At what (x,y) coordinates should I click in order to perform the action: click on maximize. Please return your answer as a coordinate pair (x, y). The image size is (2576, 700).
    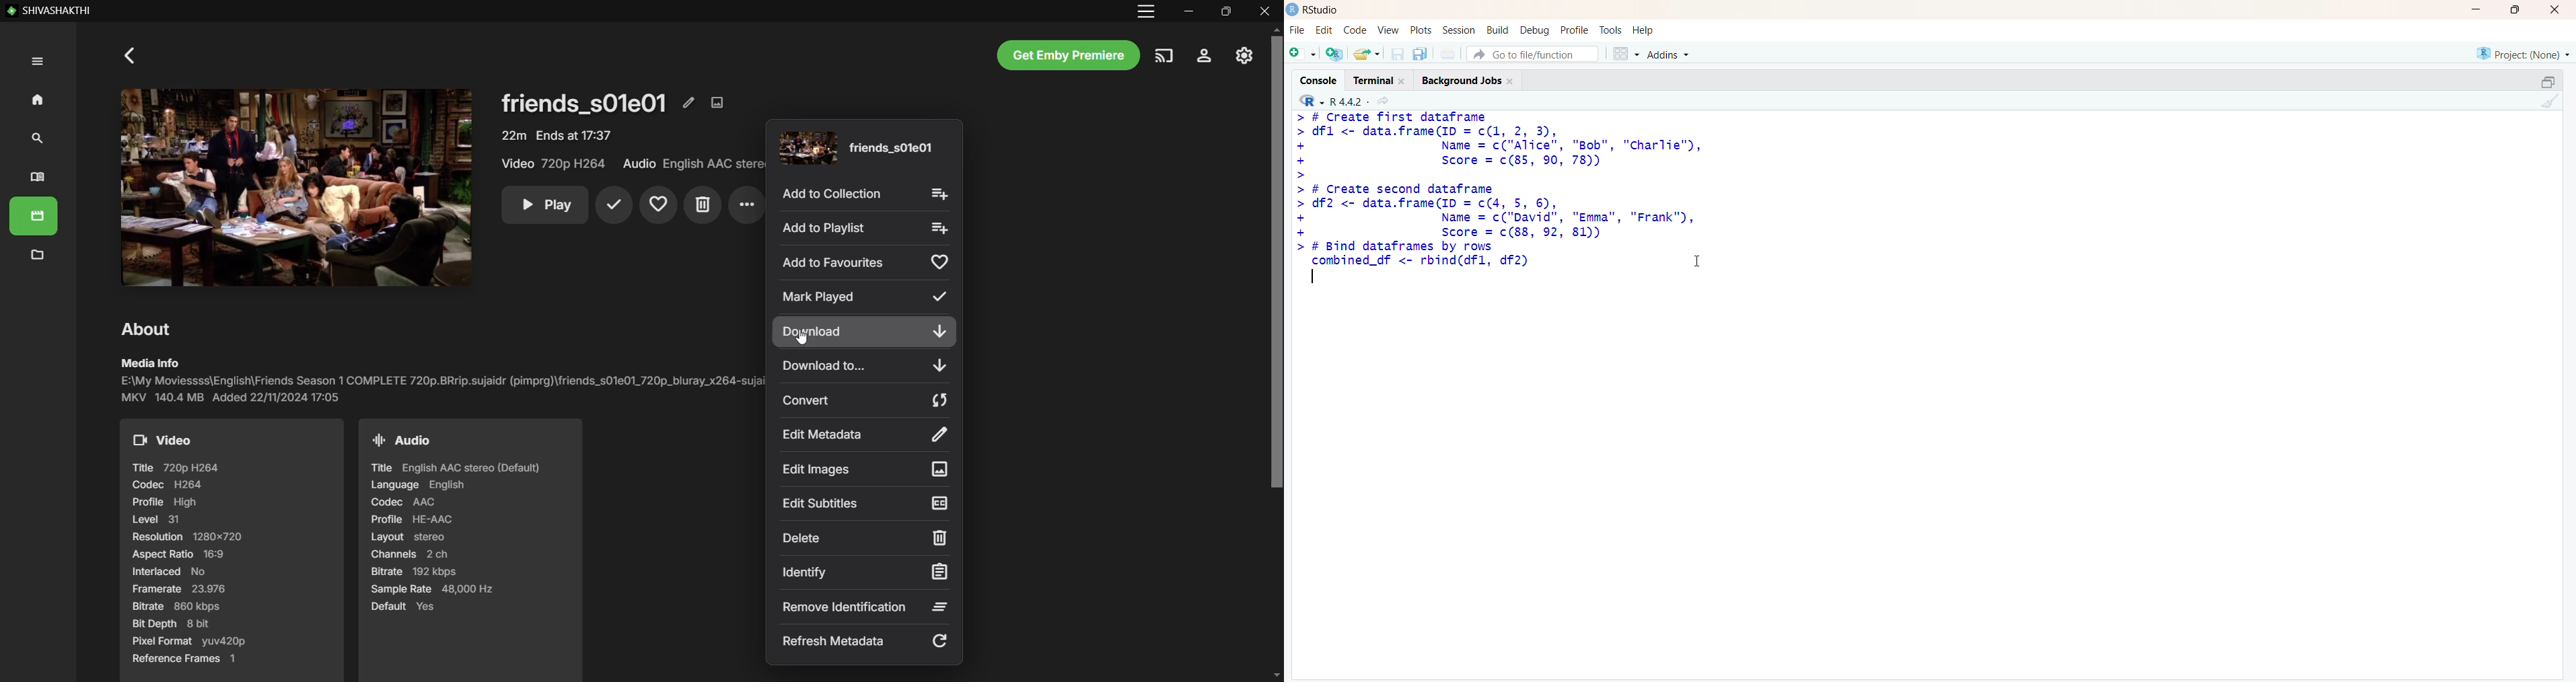
    Looking at the image, I should click on (2515, 9).